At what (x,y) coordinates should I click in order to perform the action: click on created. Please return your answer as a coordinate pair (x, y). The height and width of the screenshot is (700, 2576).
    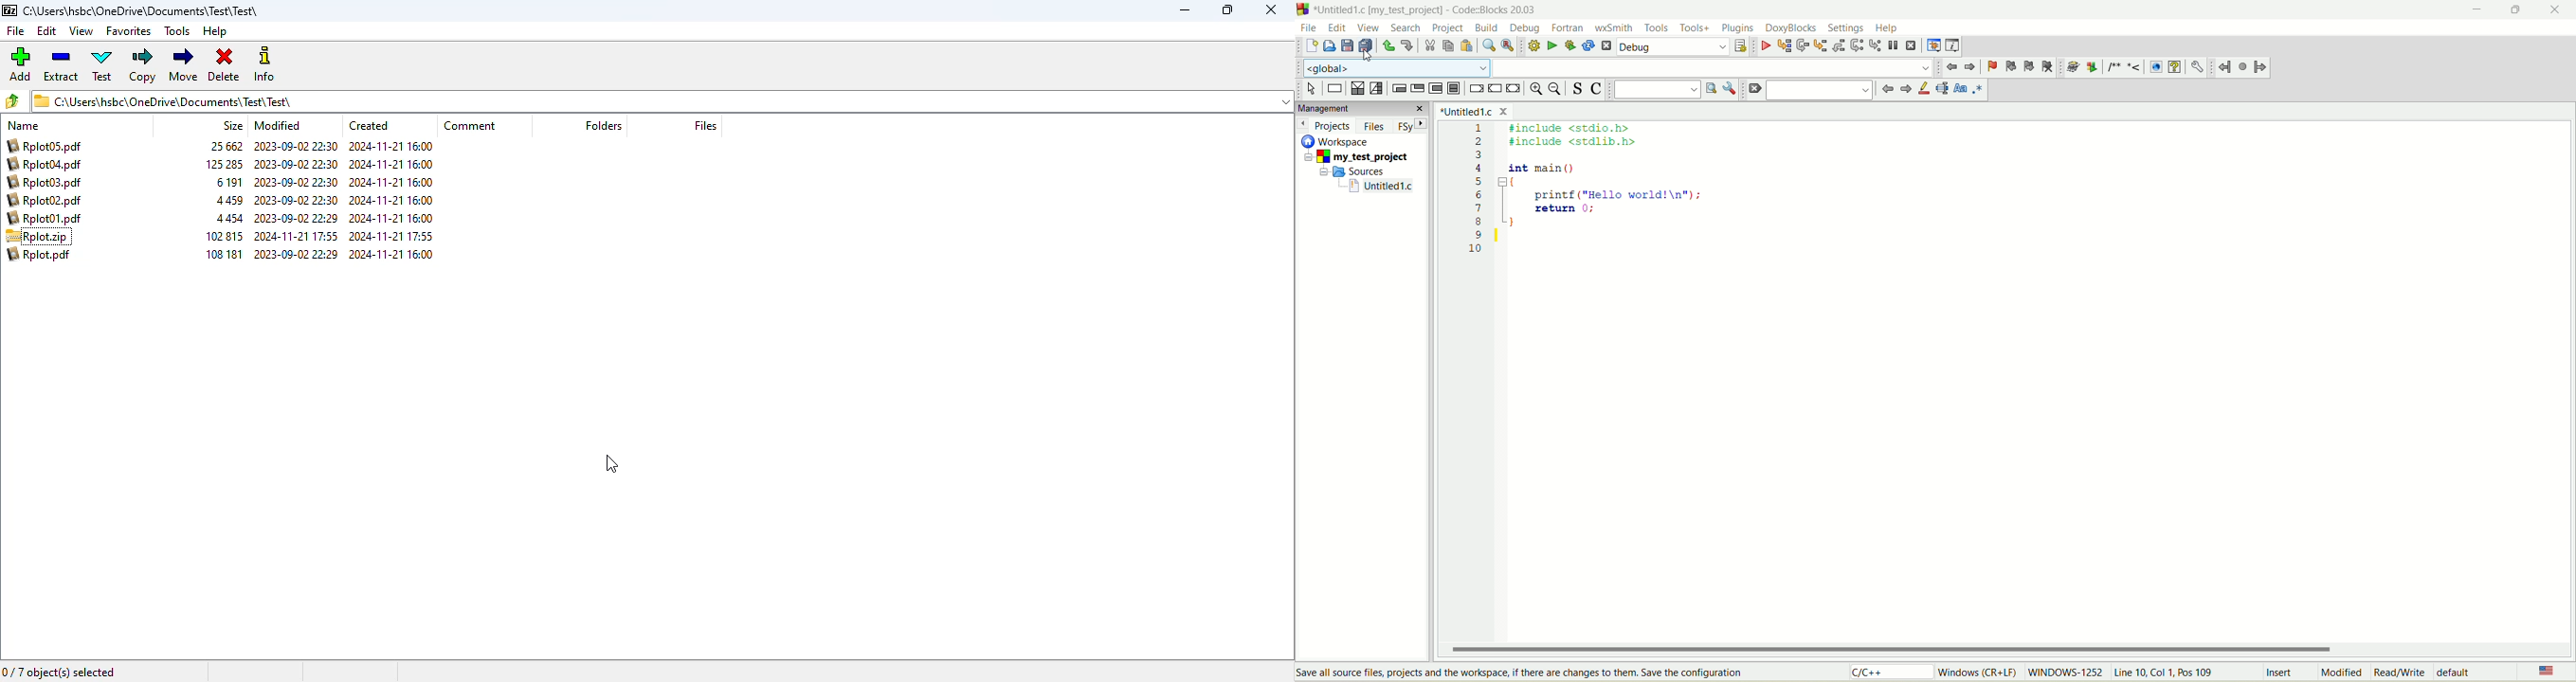
    Looking at the image, I should click on (369, 125).